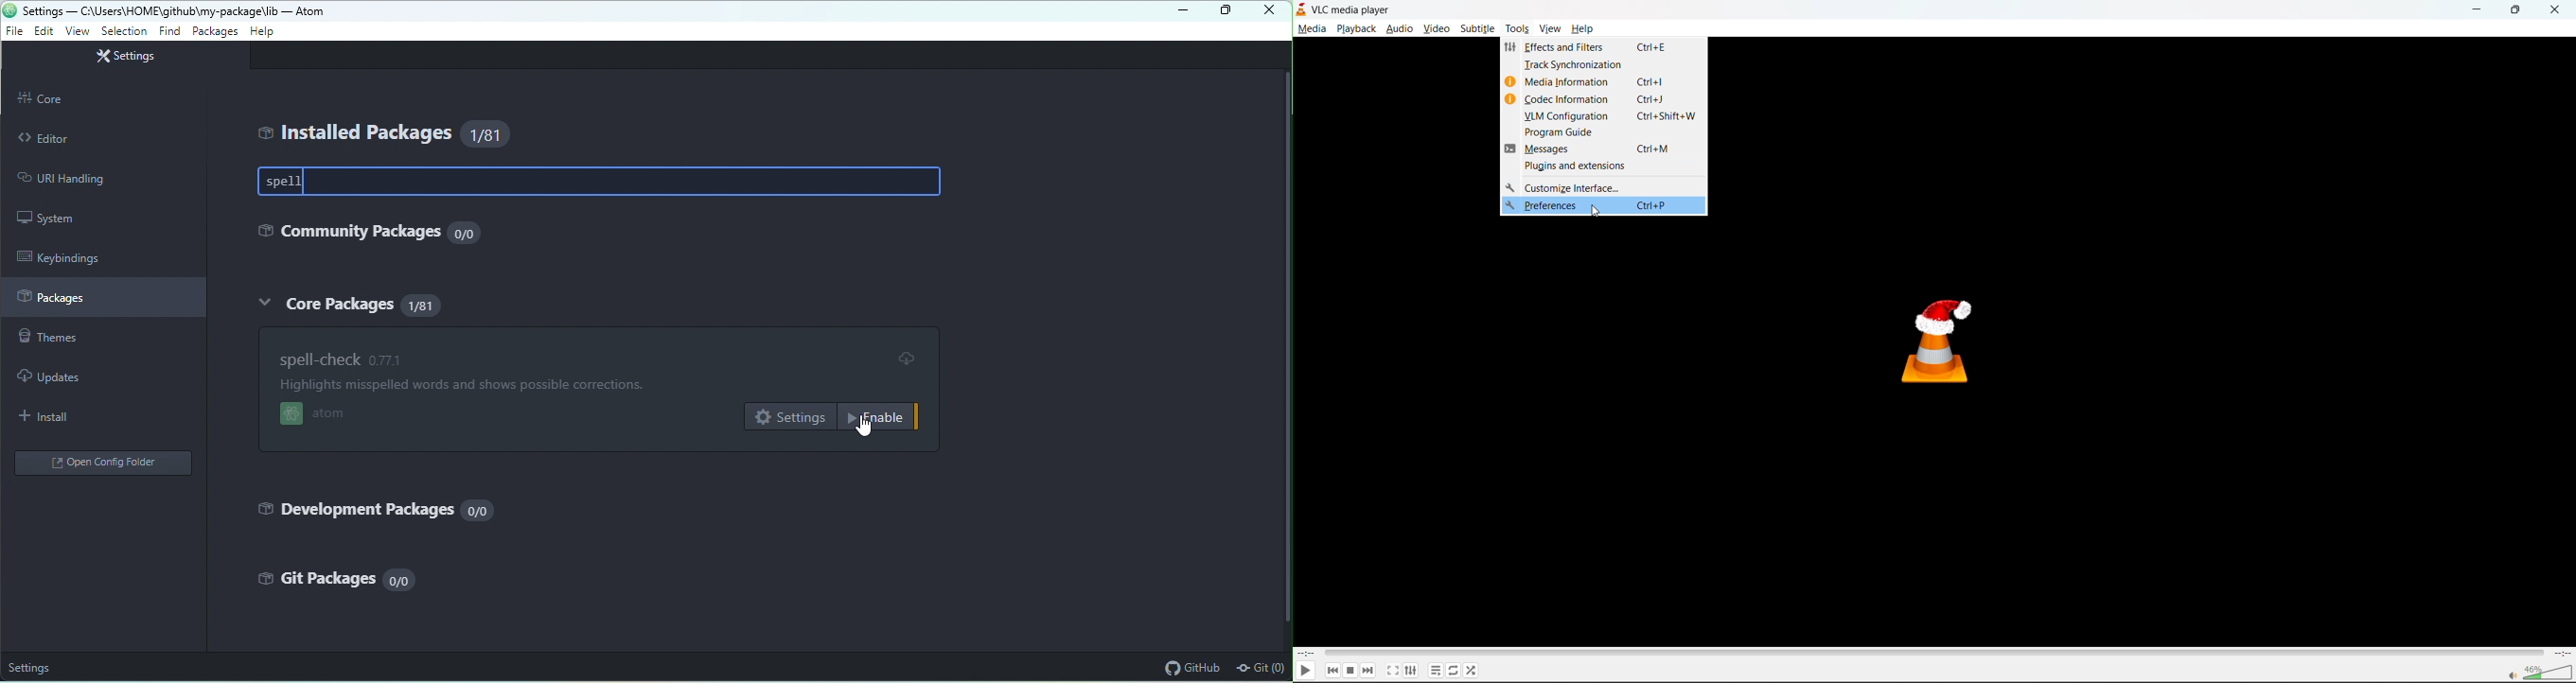 Image resolution: width=2576 pixels, height=700 pixels. Describe the element at coordinates (1564, 186) in the screenshot. I see `customize interface` at that location.